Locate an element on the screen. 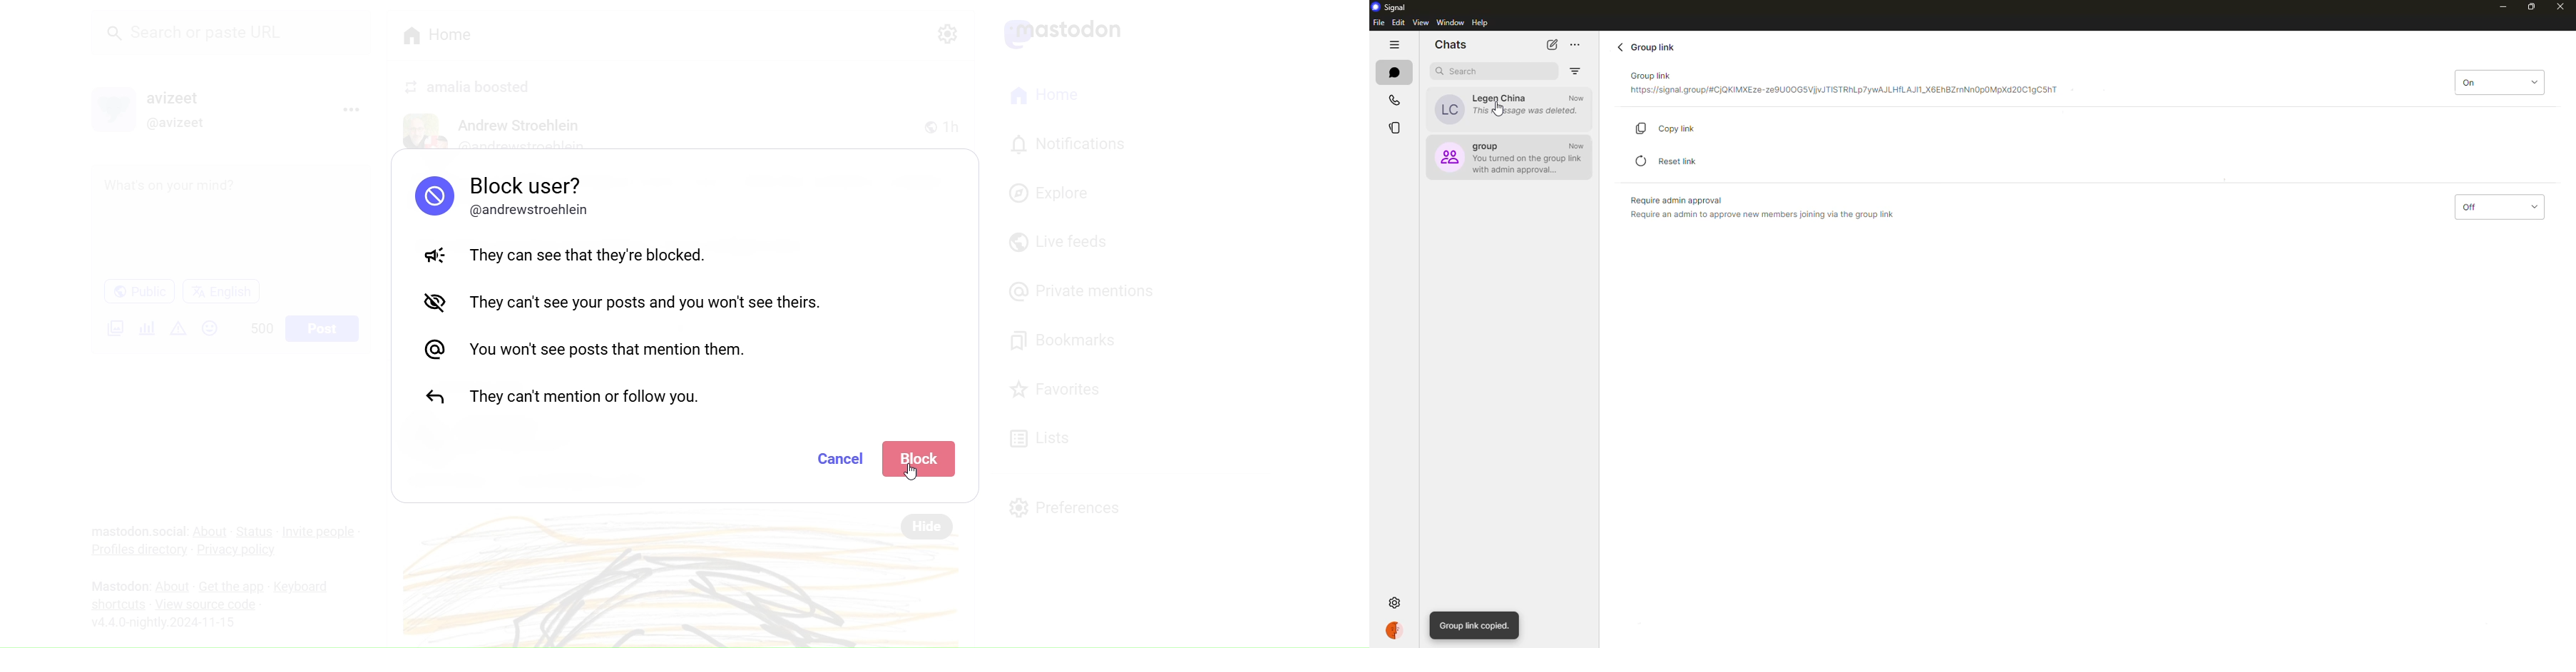 Image resolution: width=2576 pixels, height=672 pixels. Block is located at coordinates (921, 457).